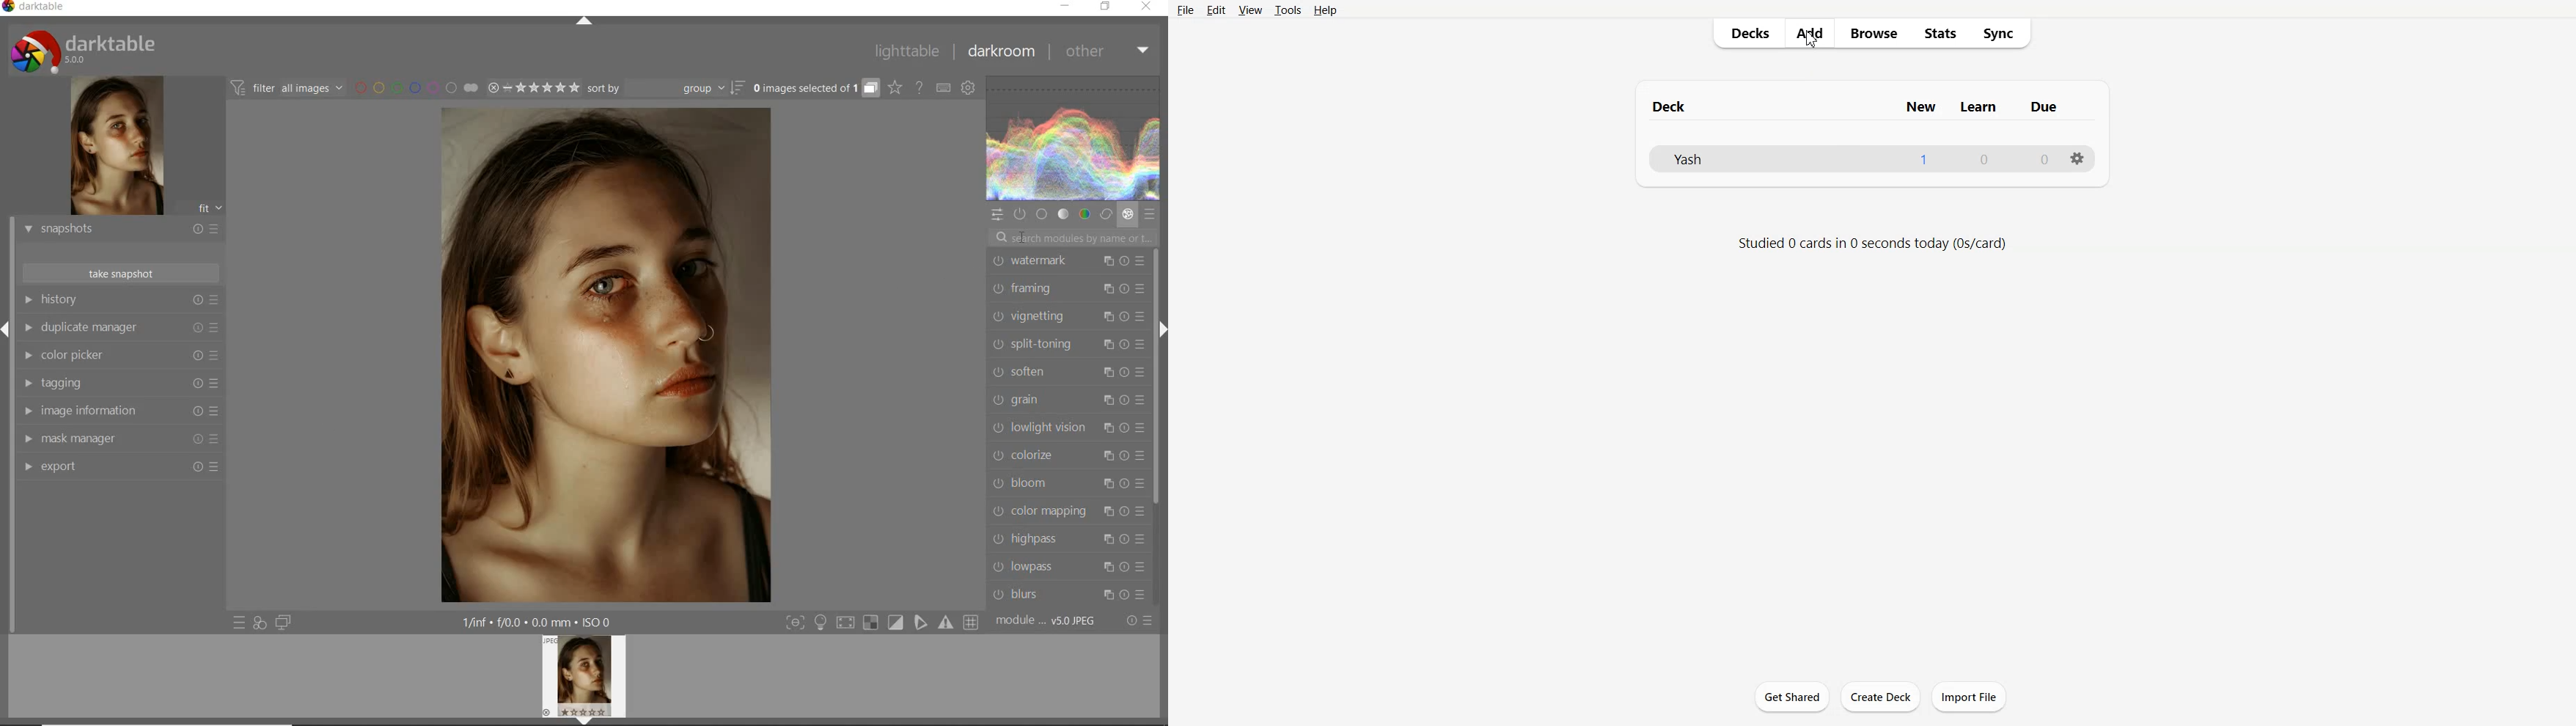  I want to click on lowlight vision, so click(1066, 427).